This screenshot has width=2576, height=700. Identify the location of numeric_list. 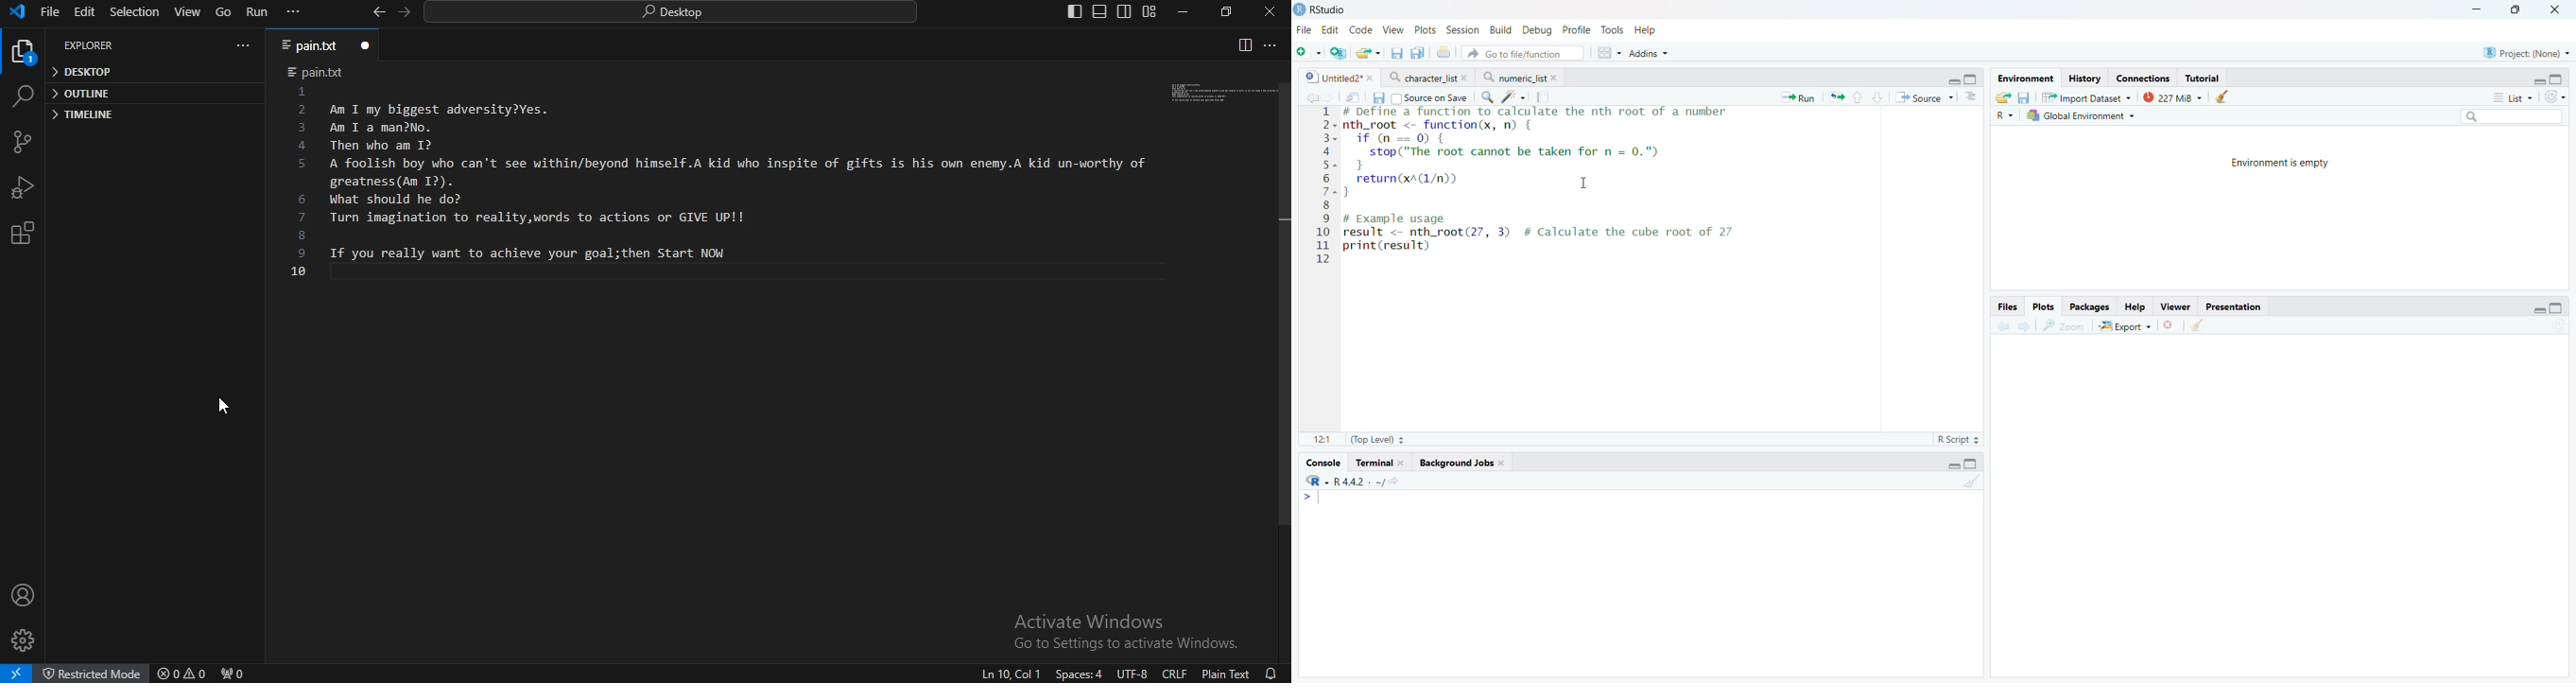
(1520, 77).